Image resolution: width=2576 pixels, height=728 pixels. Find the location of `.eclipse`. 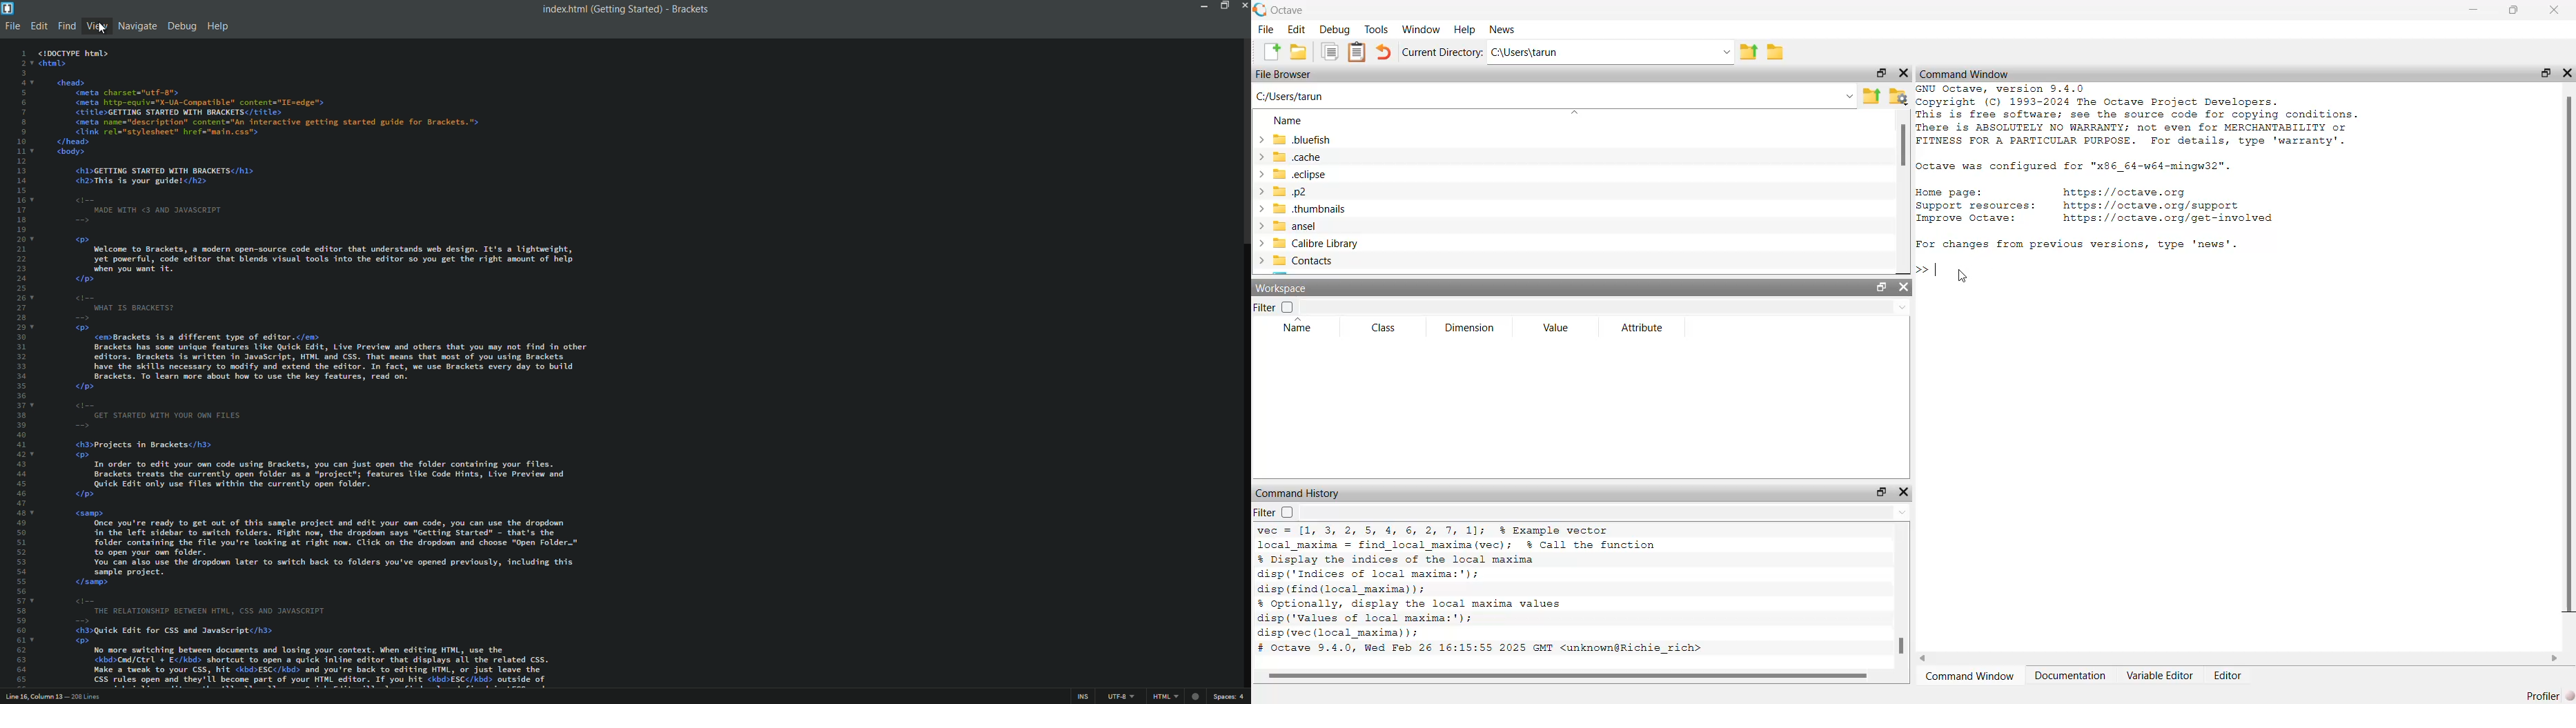

.eclipse is located at coordinates (1304, 173).